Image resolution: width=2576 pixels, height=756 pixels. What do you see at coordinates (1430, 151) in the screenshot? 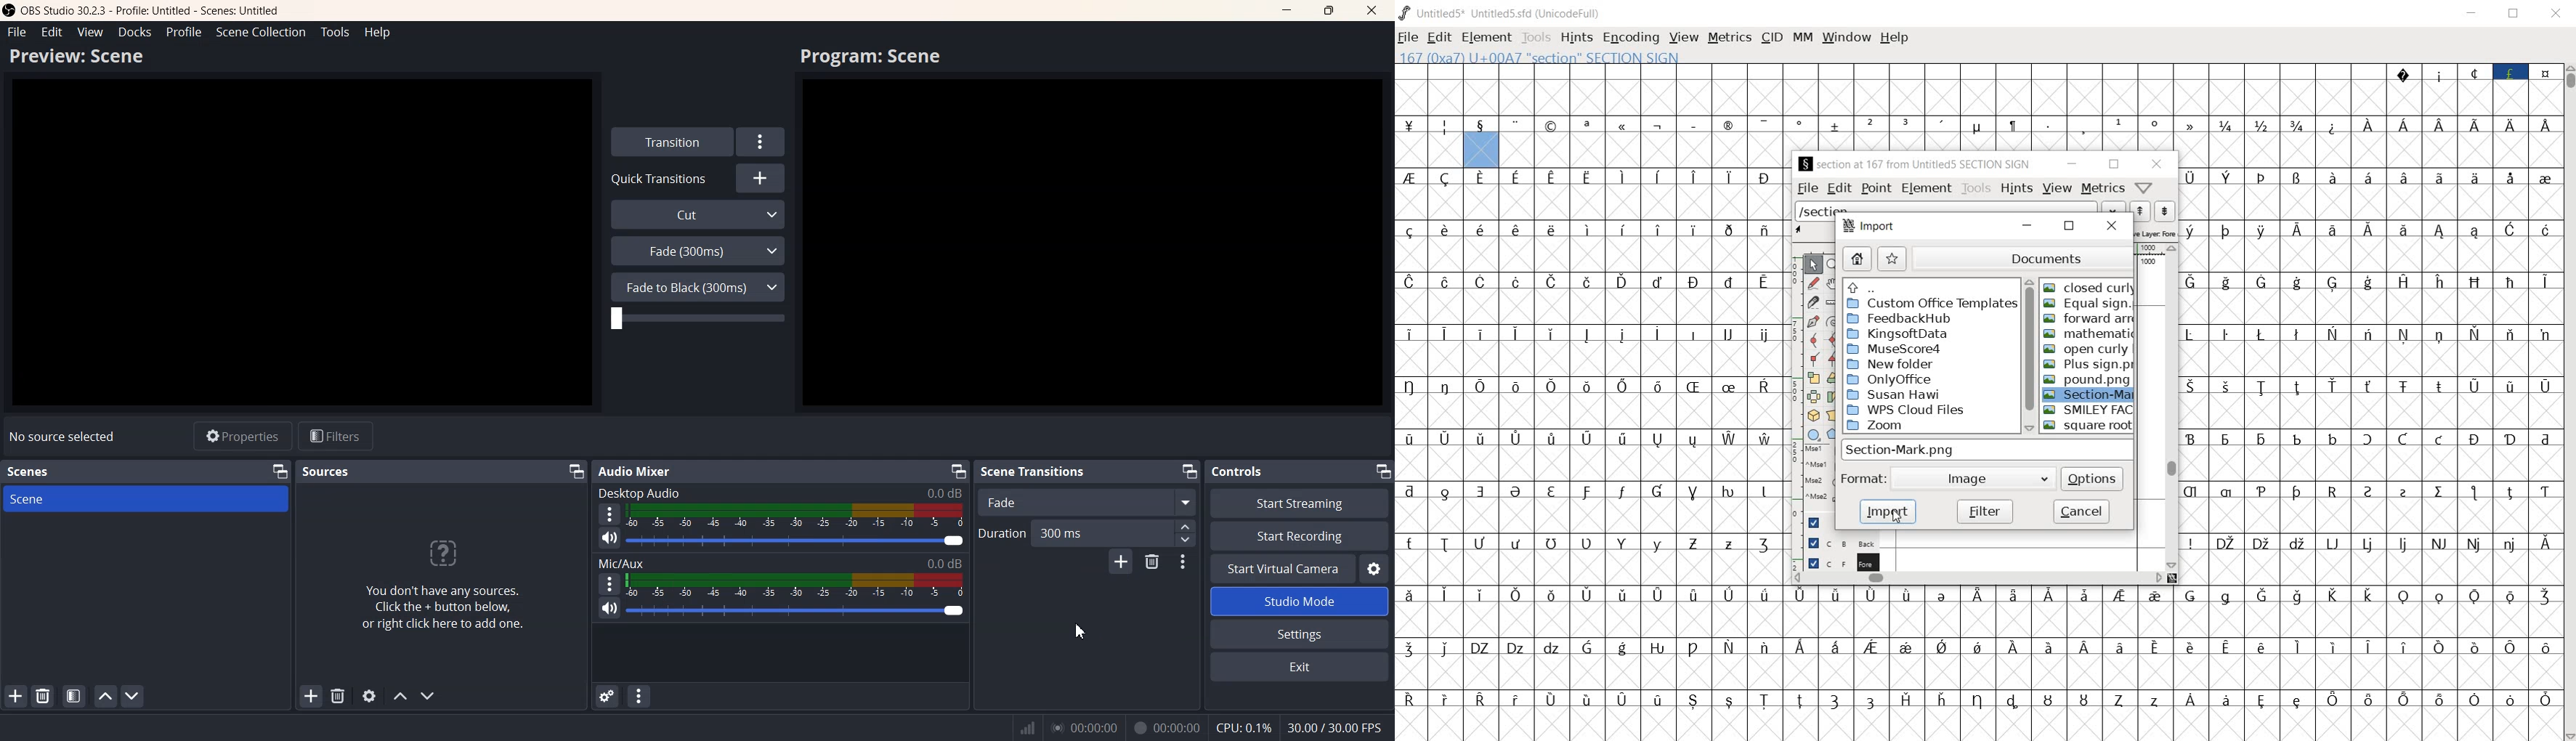
I see `empty cells` at bounding box center [1430, 151].